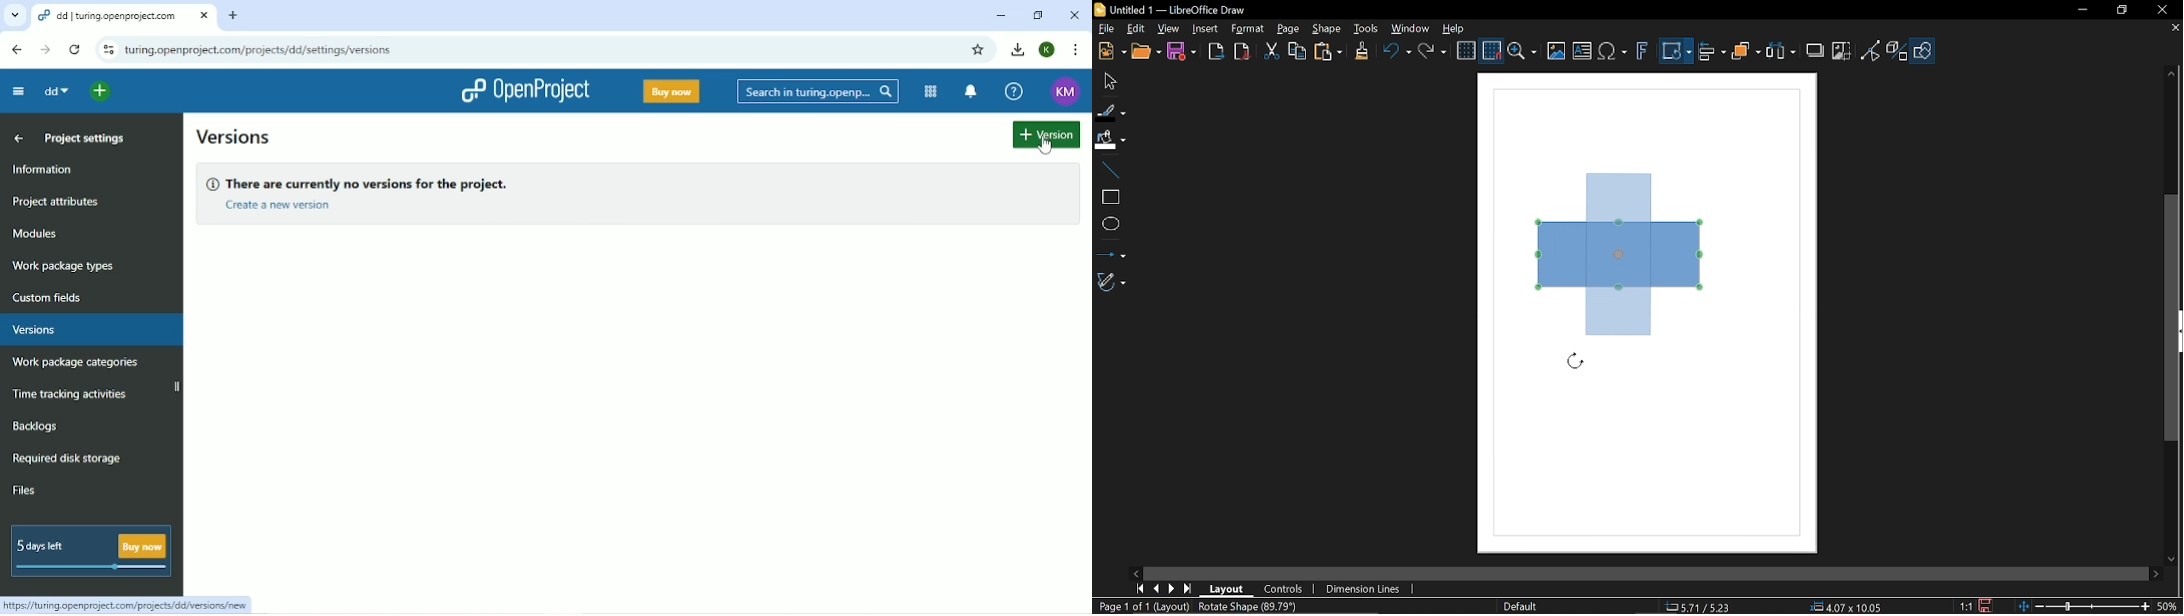 The height and width of the screenshot is (616, 2184). What do you see at coordinates (1367, 29) in the screenshot?
I see `Tools` at bounding box center [1367, 29].